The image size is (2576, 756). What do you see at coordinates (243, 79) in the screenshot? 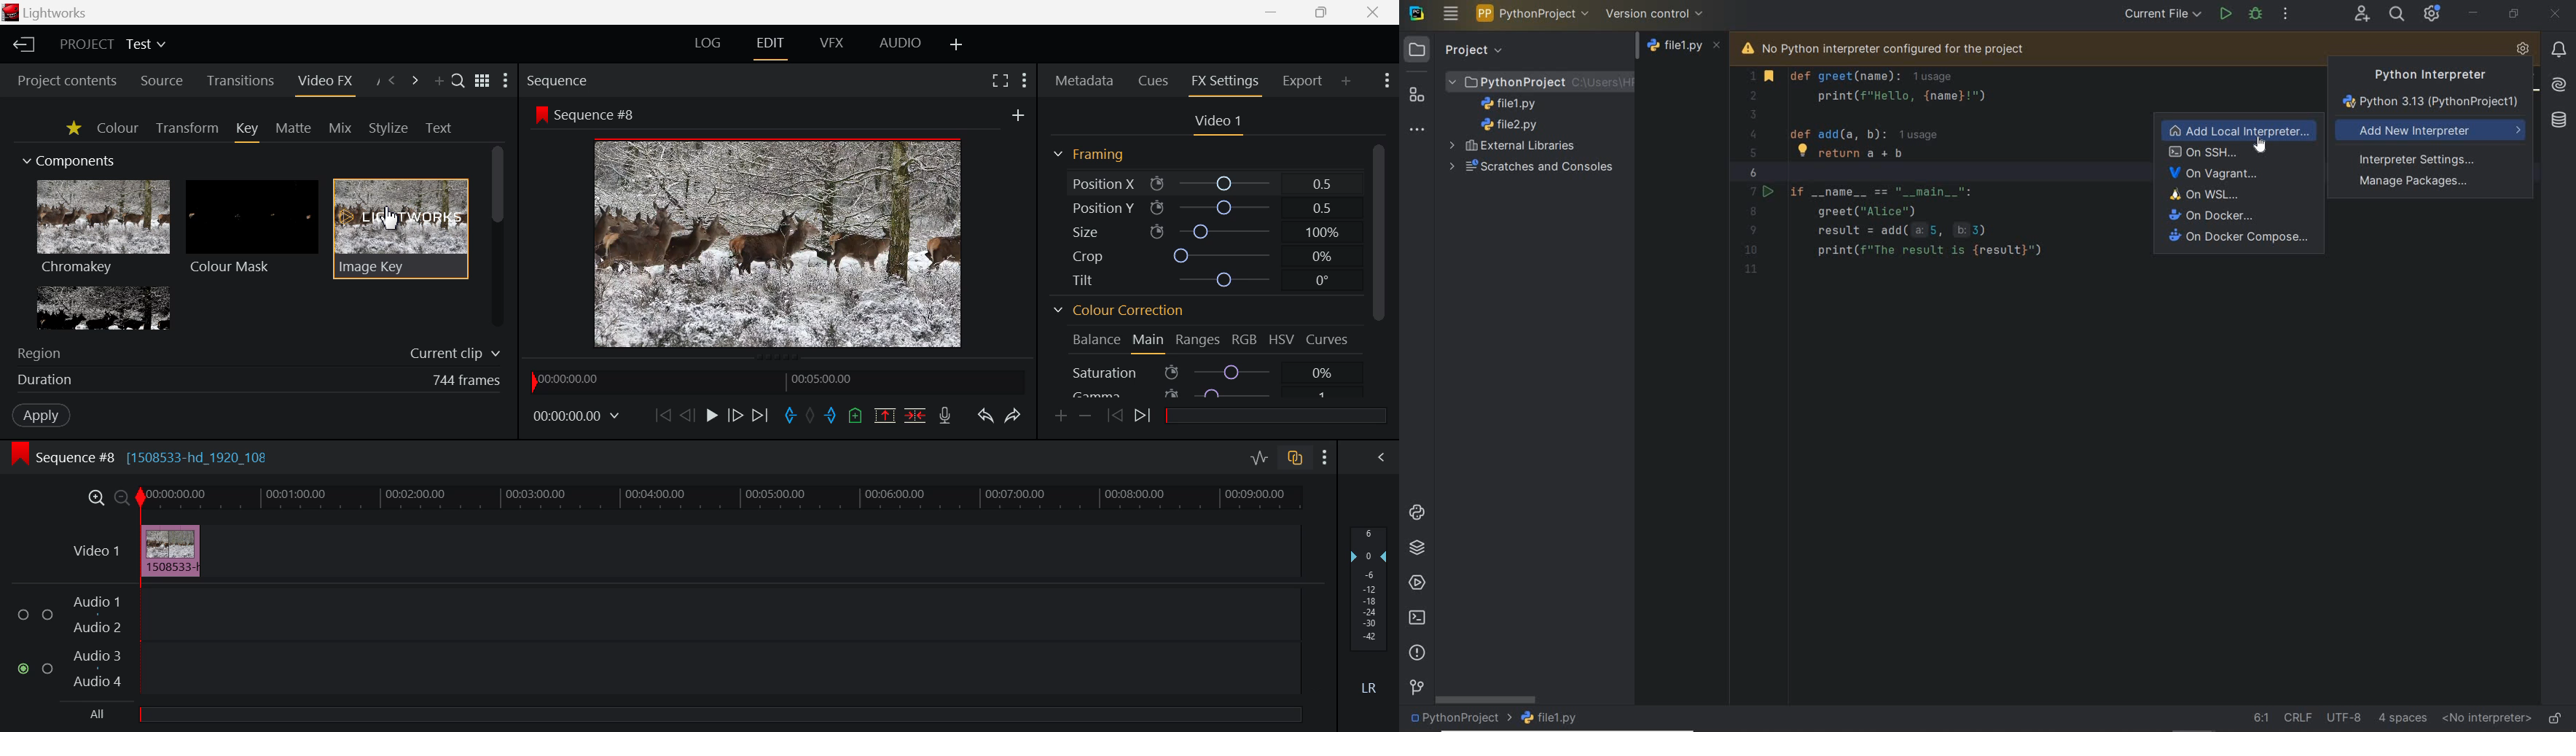
I see `Transitions` at bounding box center [243, 79].